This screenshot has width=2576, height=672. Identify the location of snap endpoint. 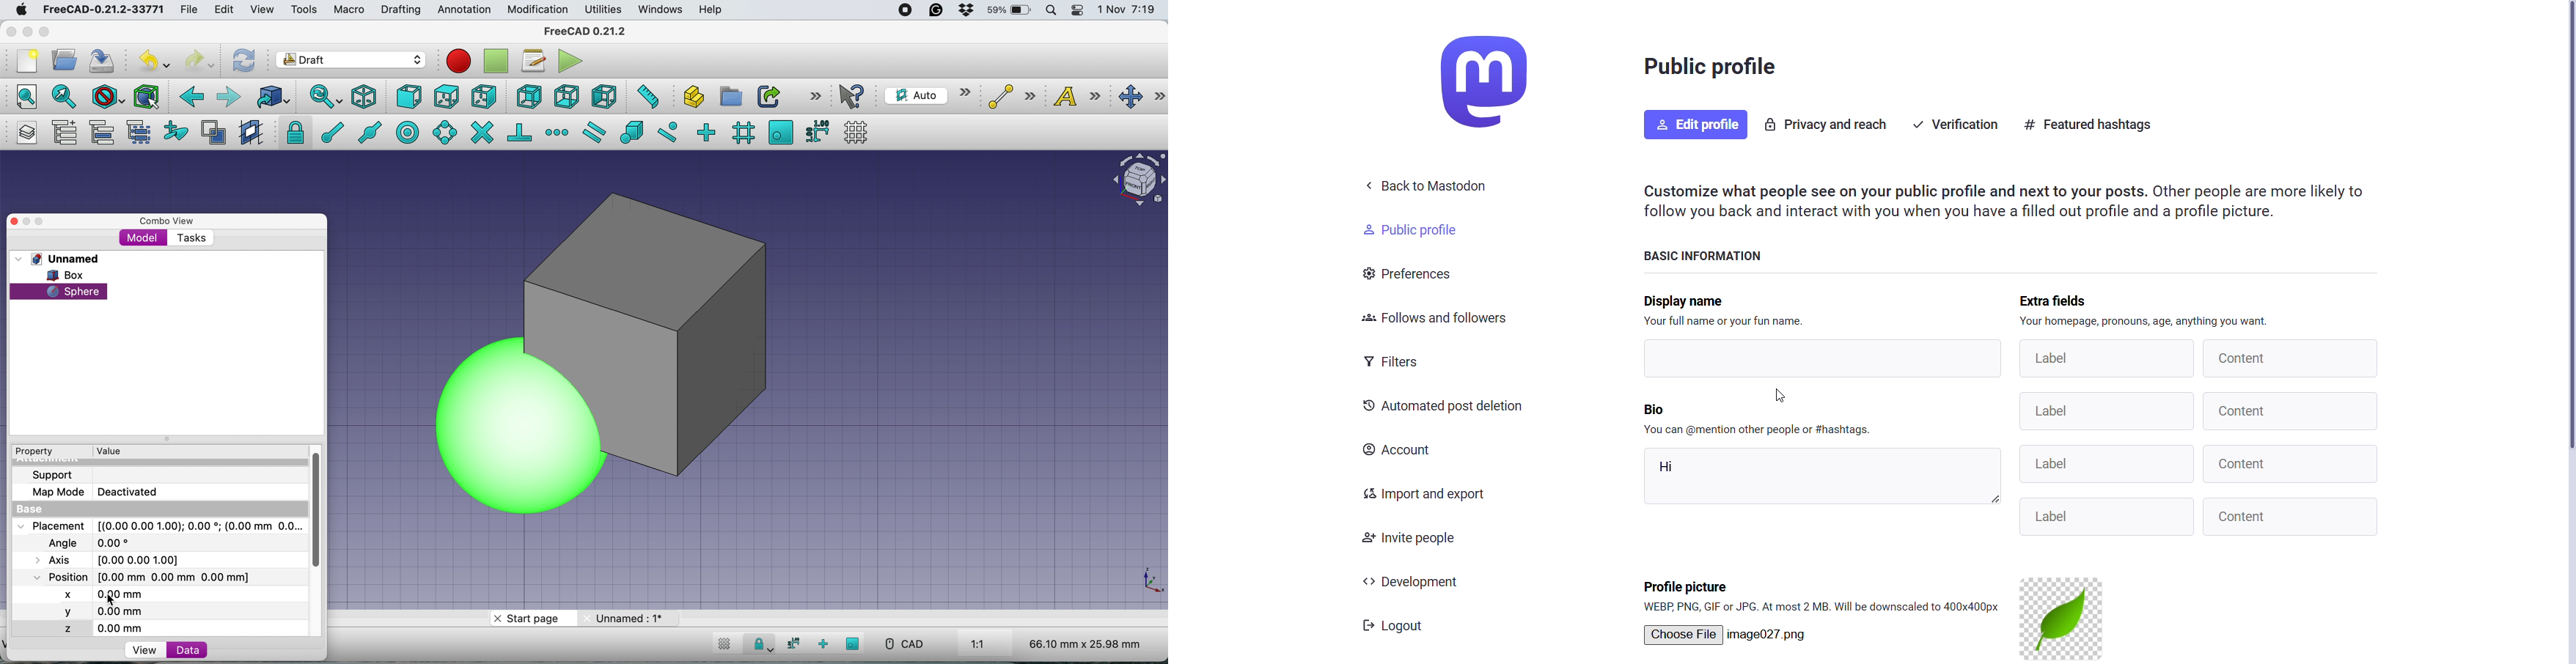
(327, 136).